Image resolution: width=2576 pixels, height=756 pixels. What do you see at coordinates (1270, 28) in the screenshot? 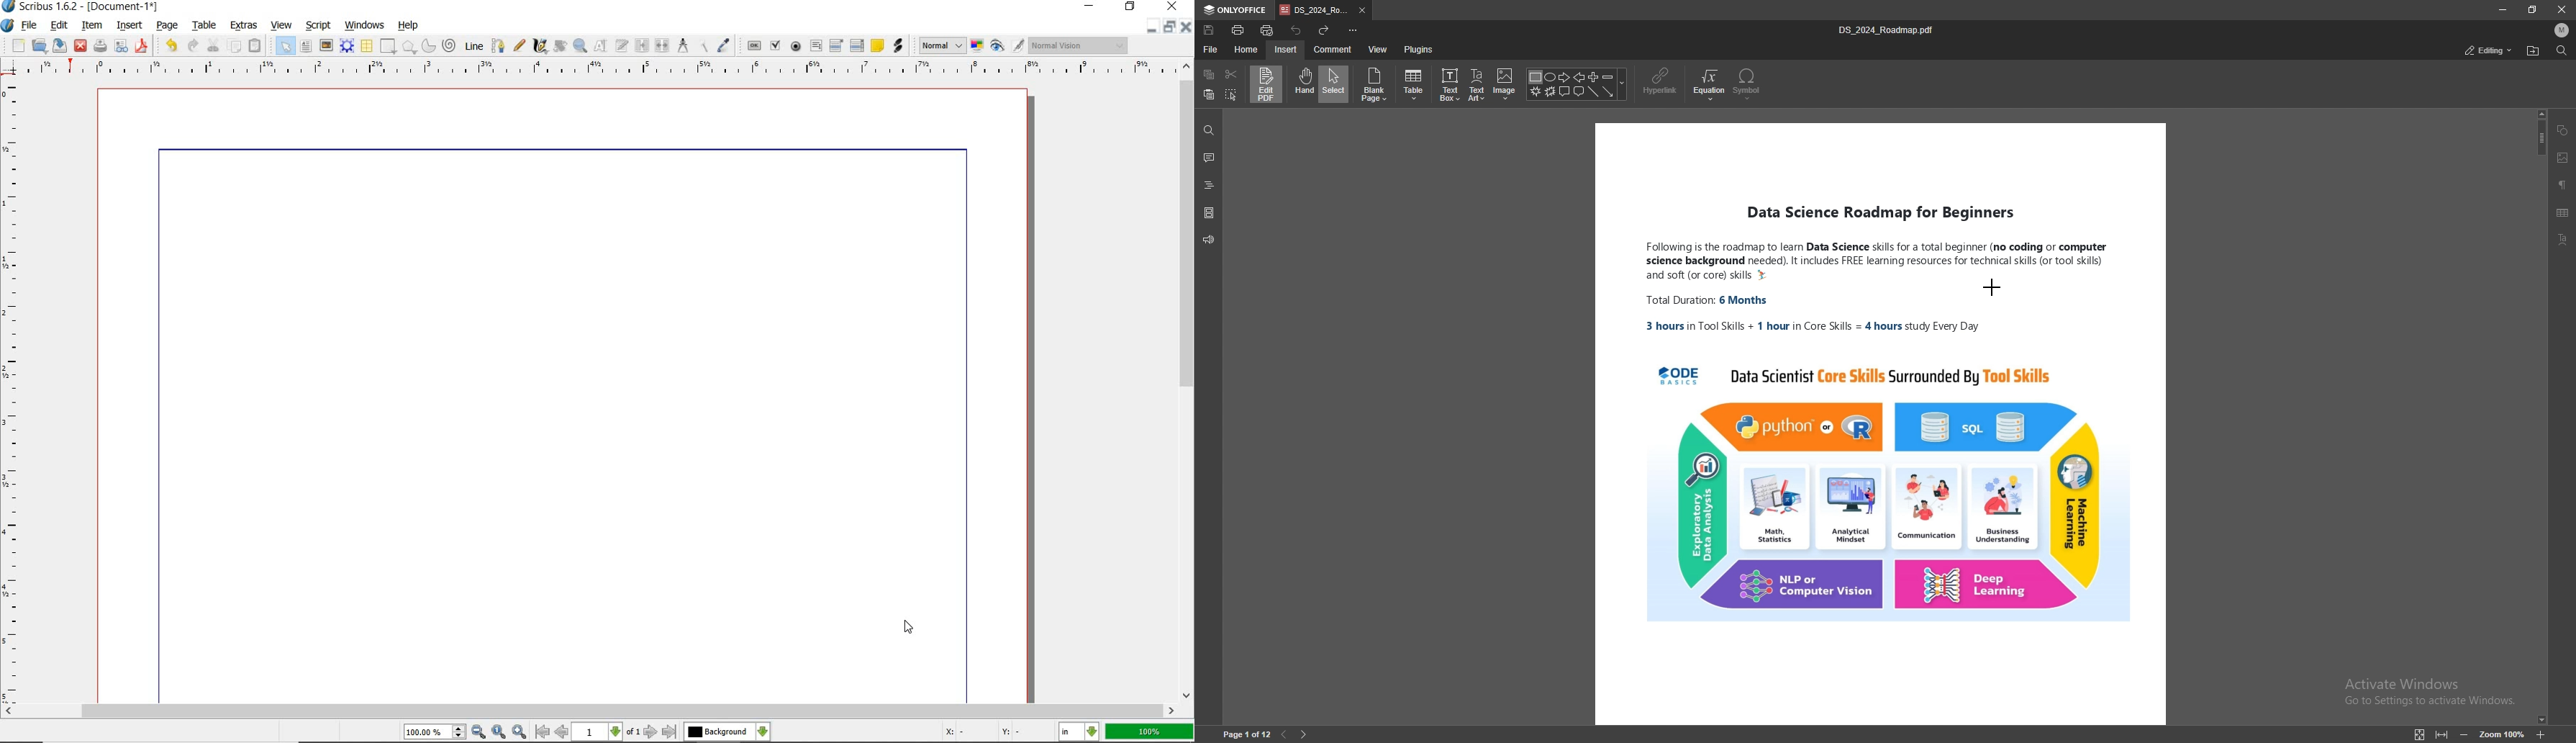
I see `quick print` at bounding box center [1270, 28].